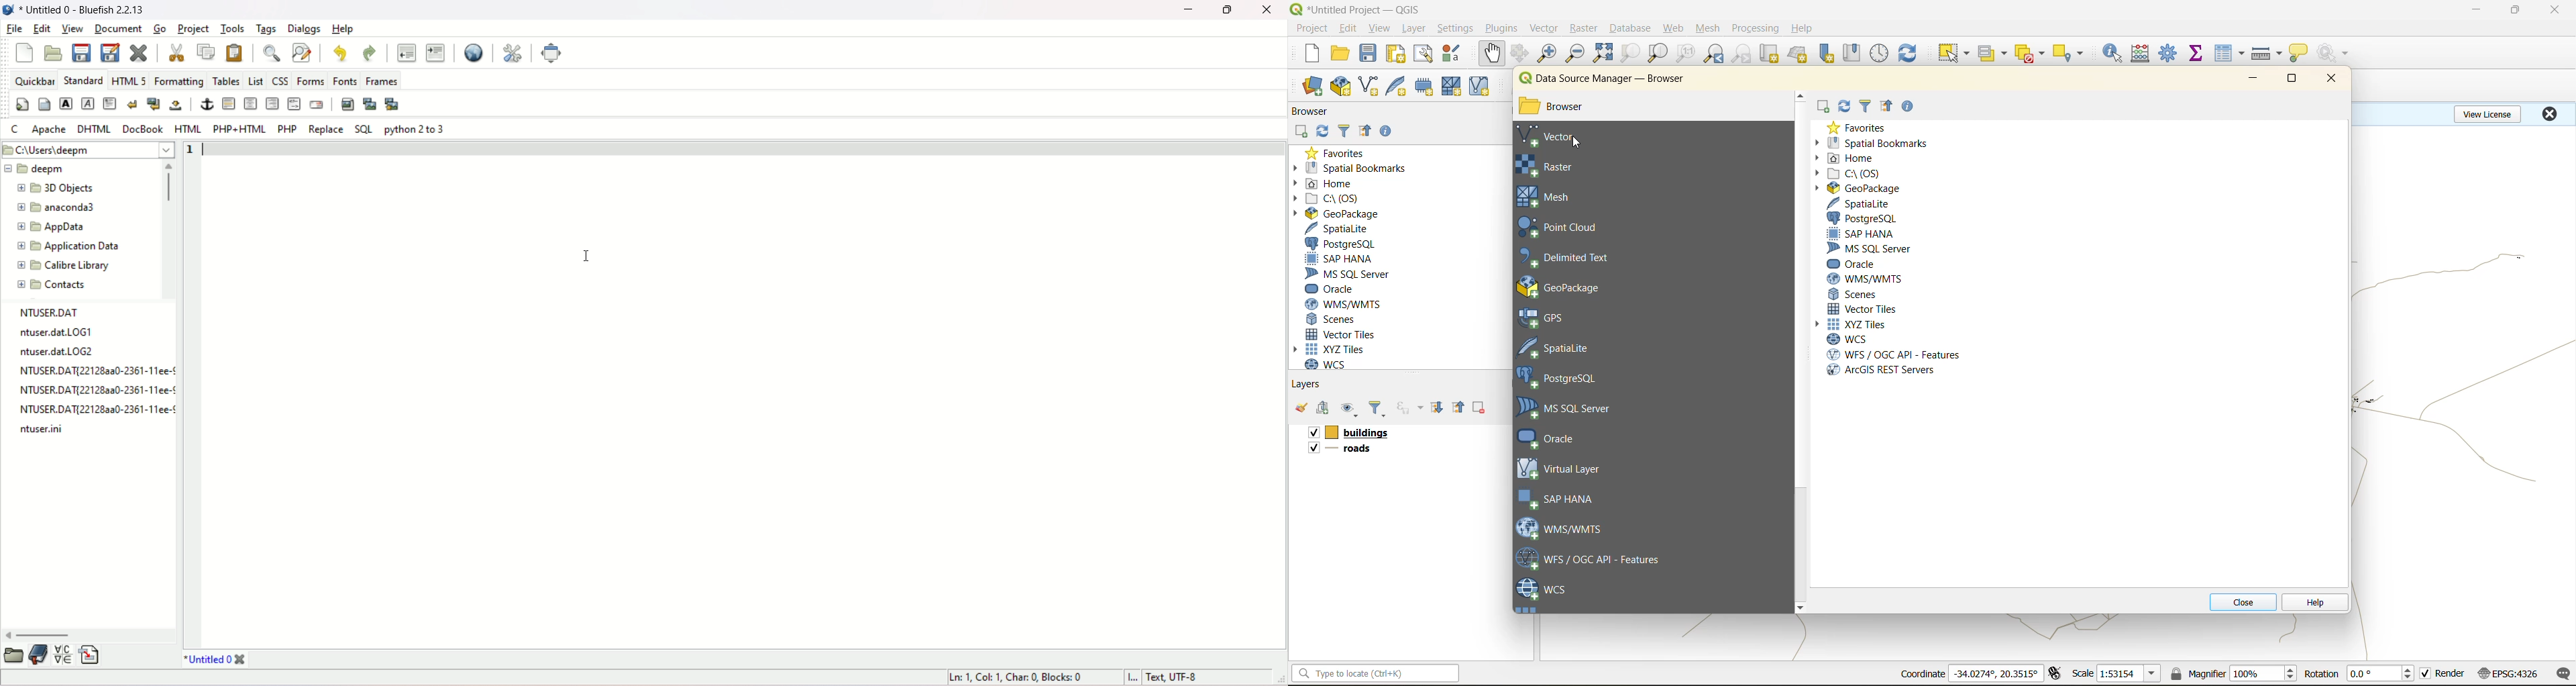 The height and width of the screenshot is (700, 2576). I want to click on PHP, so click(286, 130).